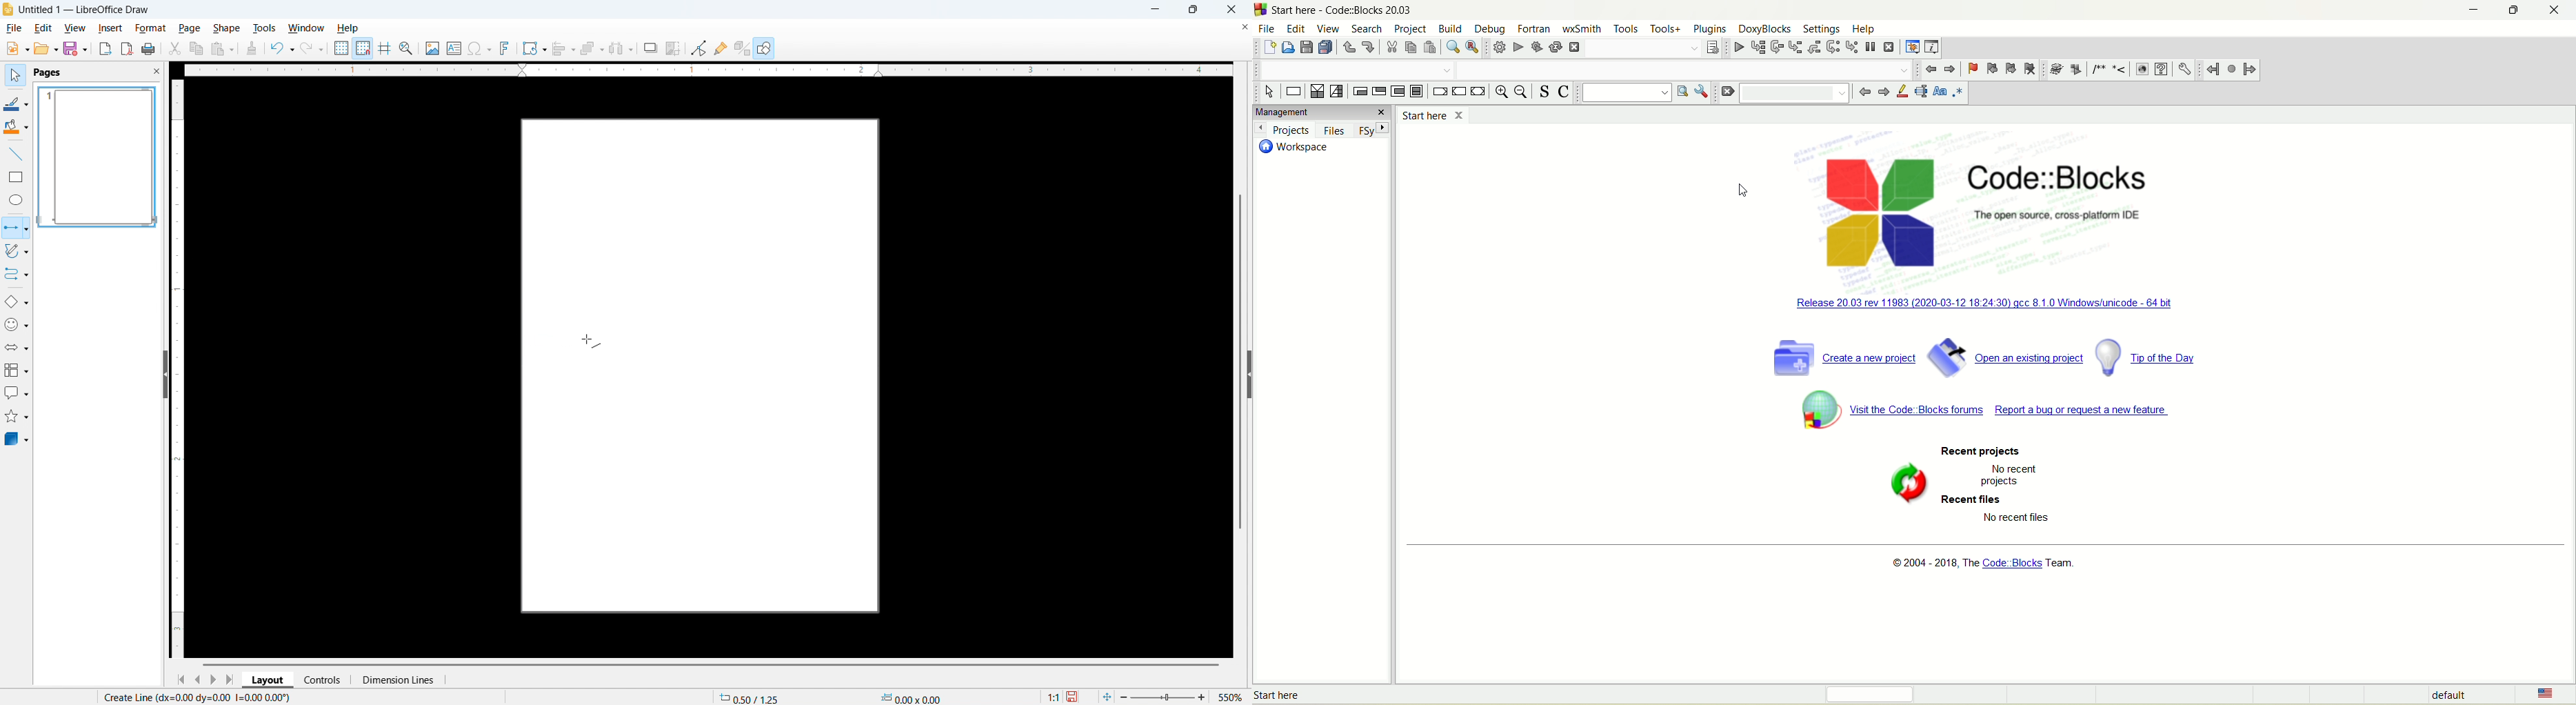 The width and height of the screenshot is (2576, 728). I want to click on cursor MOUSE_DOWN, so click(595, 338).